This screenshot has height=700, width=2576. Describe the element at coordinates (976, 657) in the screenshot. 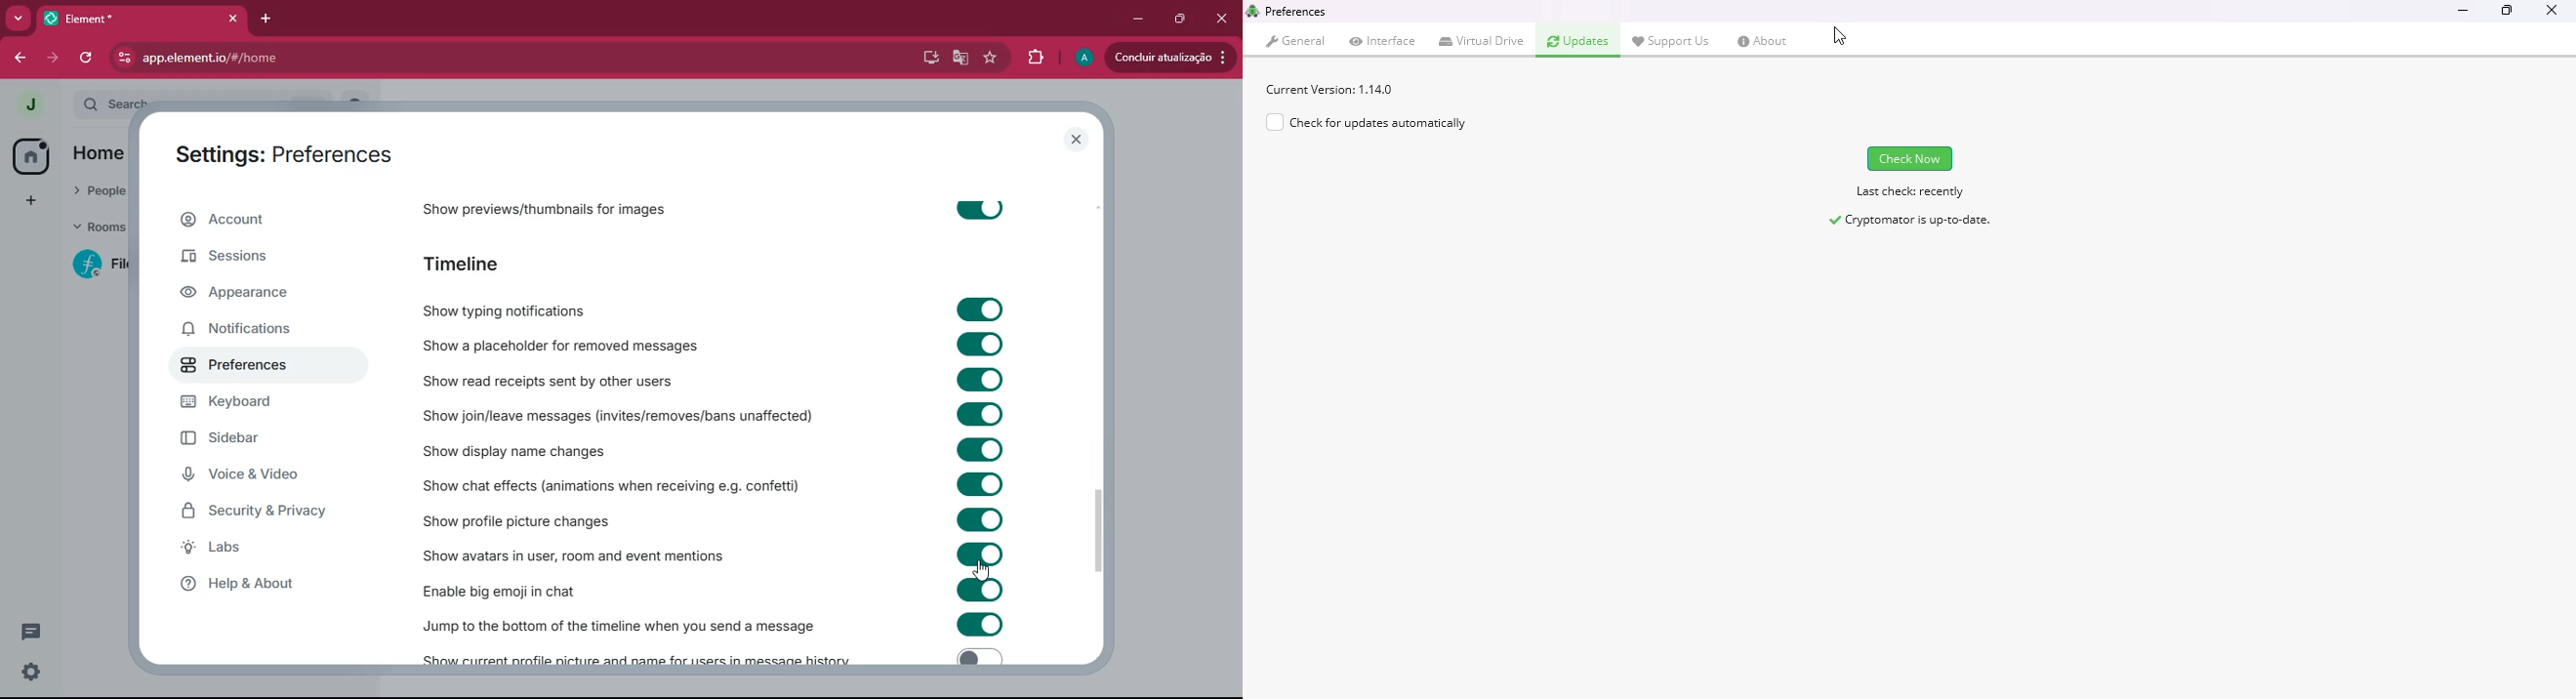

I see `toggle off` at that location.